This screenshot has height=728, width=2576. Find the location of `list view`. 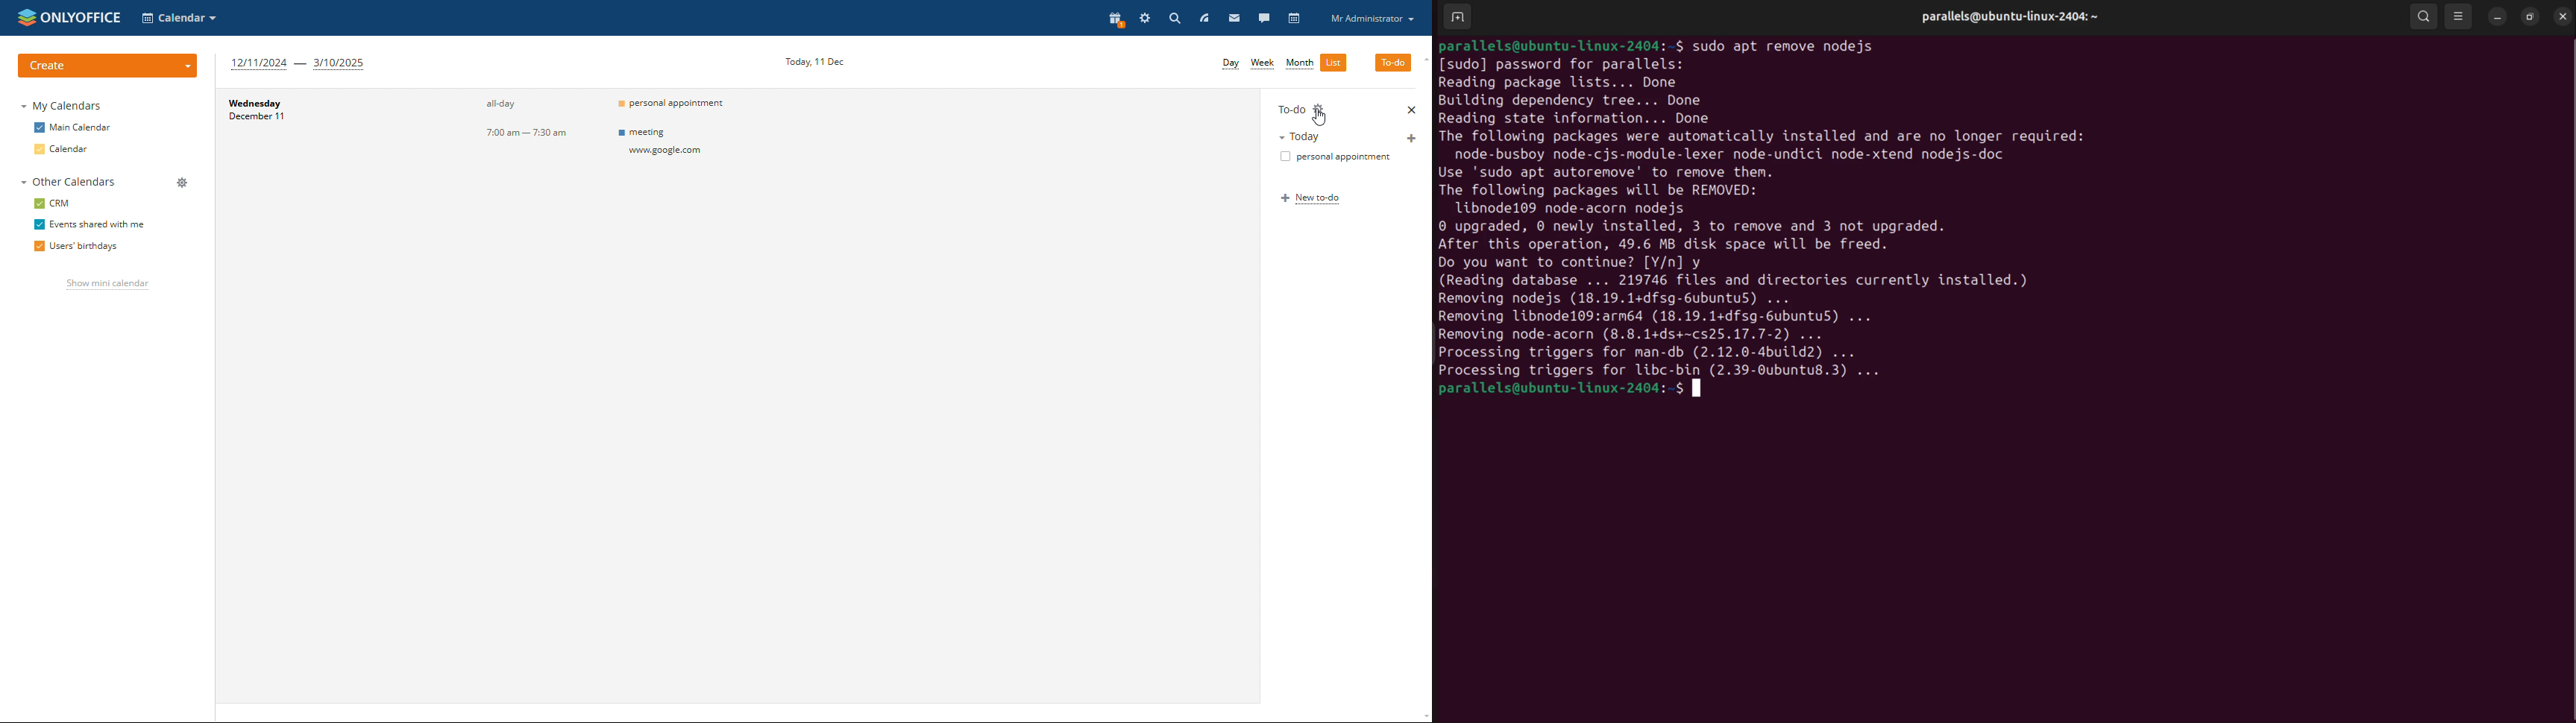

list view is located at coordinates (1333, 63).